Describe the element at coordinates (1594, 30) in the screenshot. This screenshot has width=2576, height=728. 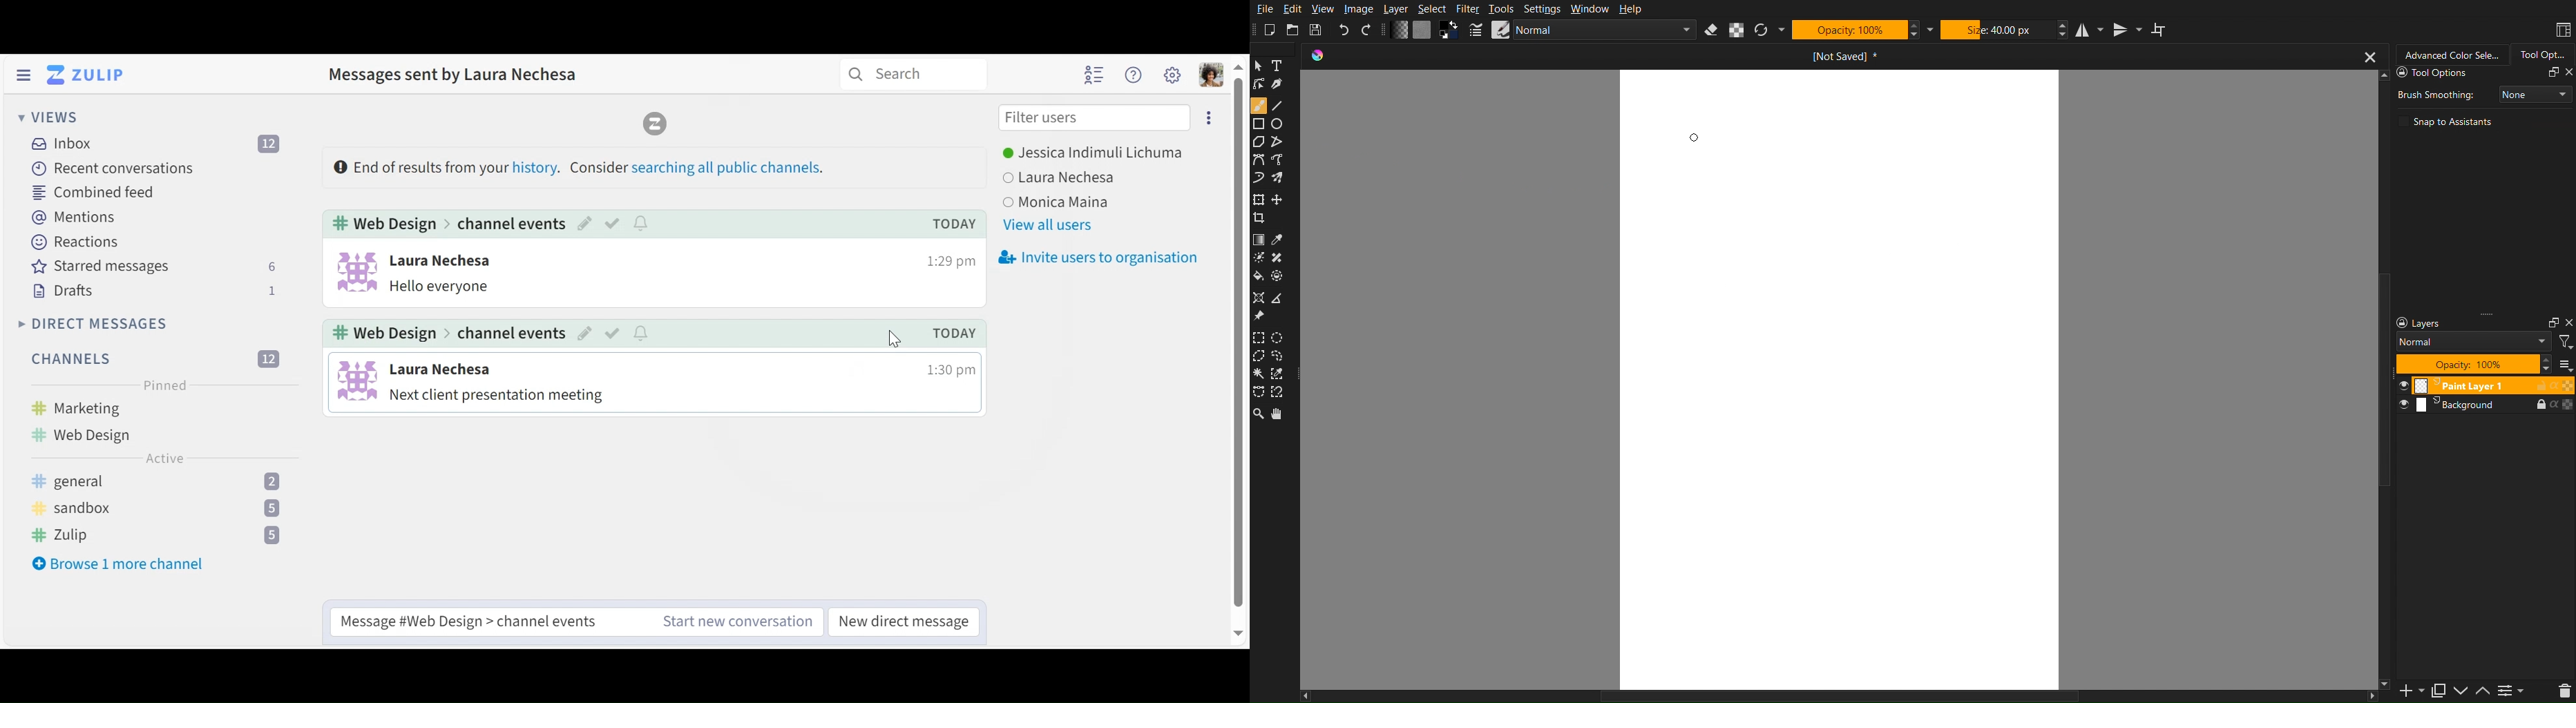
I see `Brush Settings` at that location.